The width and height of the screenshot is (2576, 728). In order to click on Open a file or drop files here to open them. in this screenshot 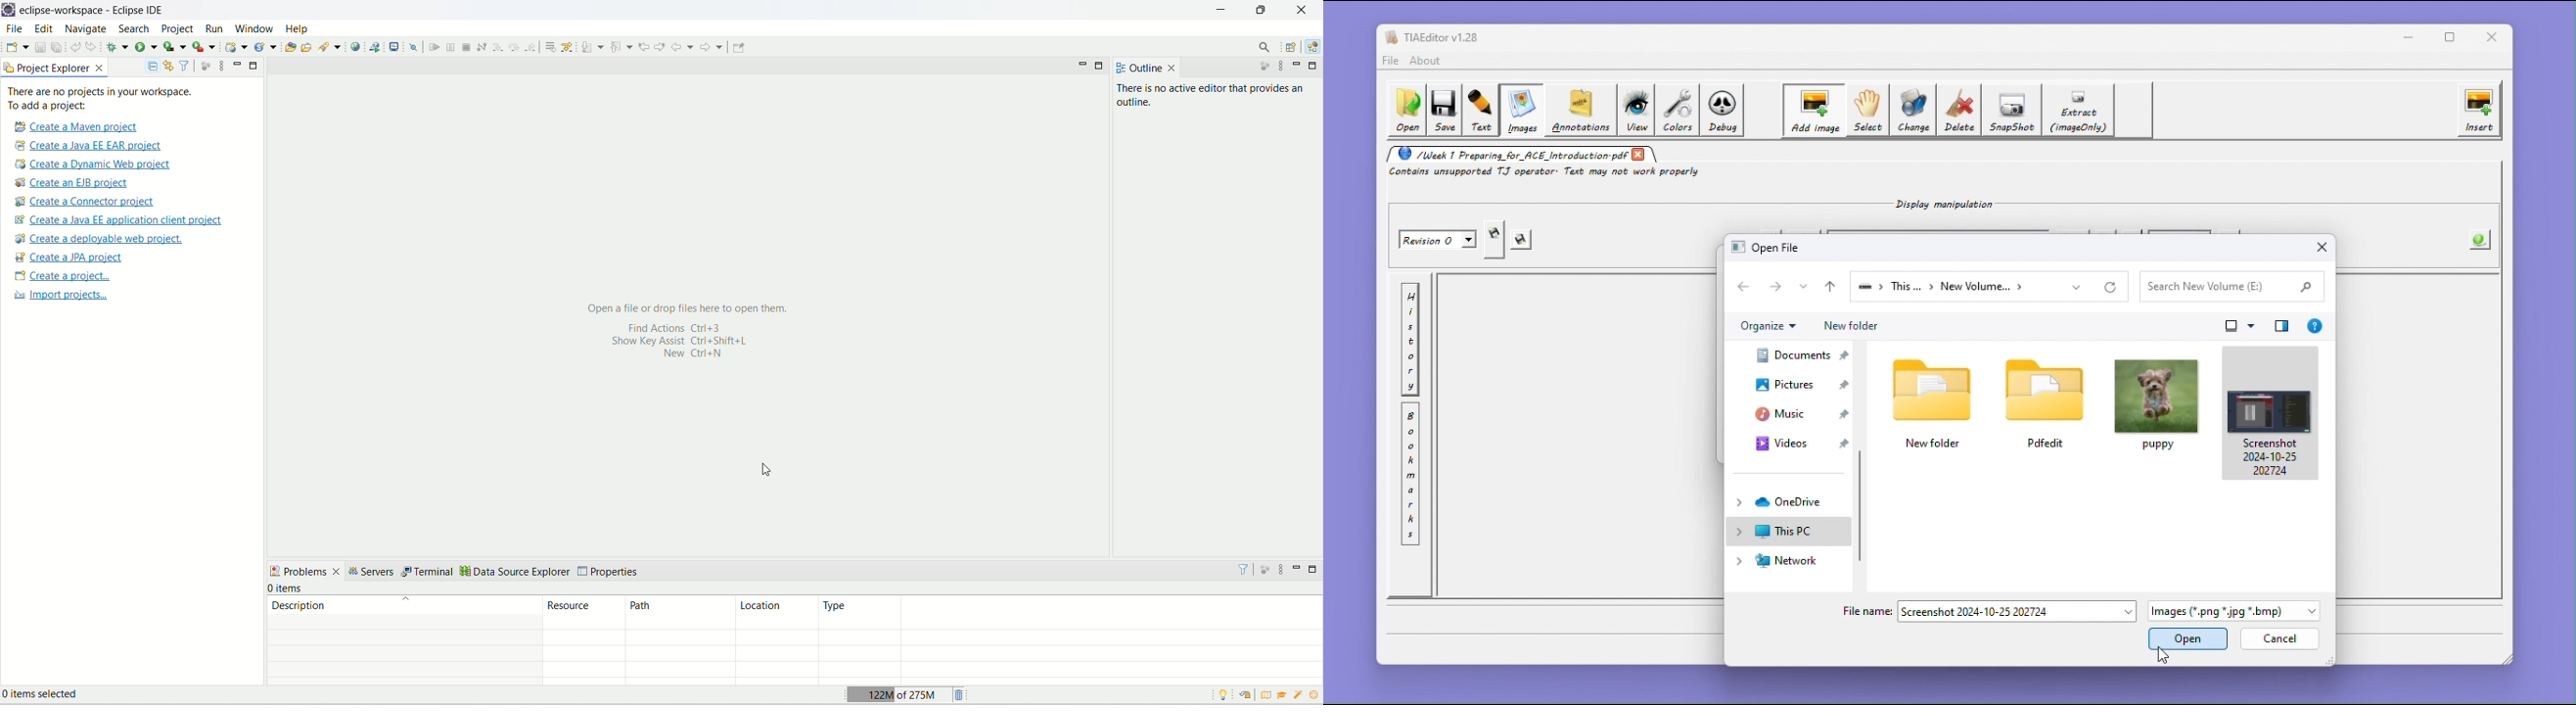, I will do `click(691, 308)`.